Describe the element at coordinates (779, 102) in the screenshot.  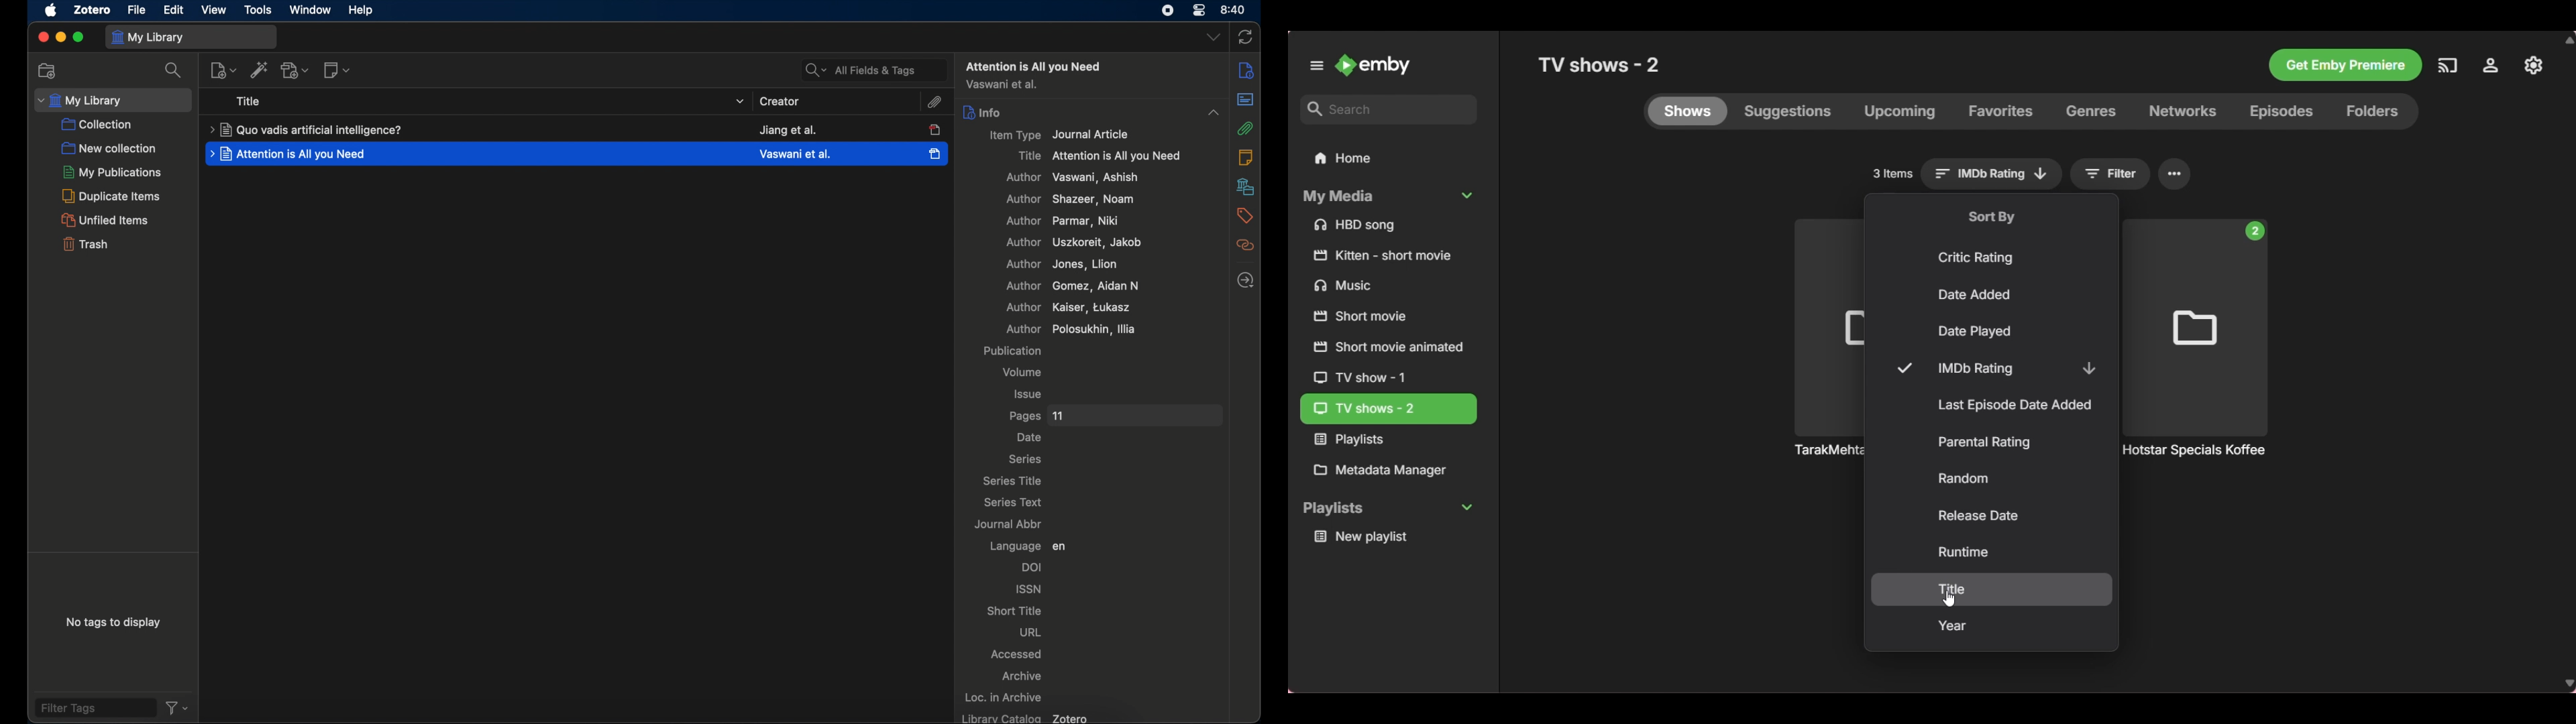
I see `creator` at that location.